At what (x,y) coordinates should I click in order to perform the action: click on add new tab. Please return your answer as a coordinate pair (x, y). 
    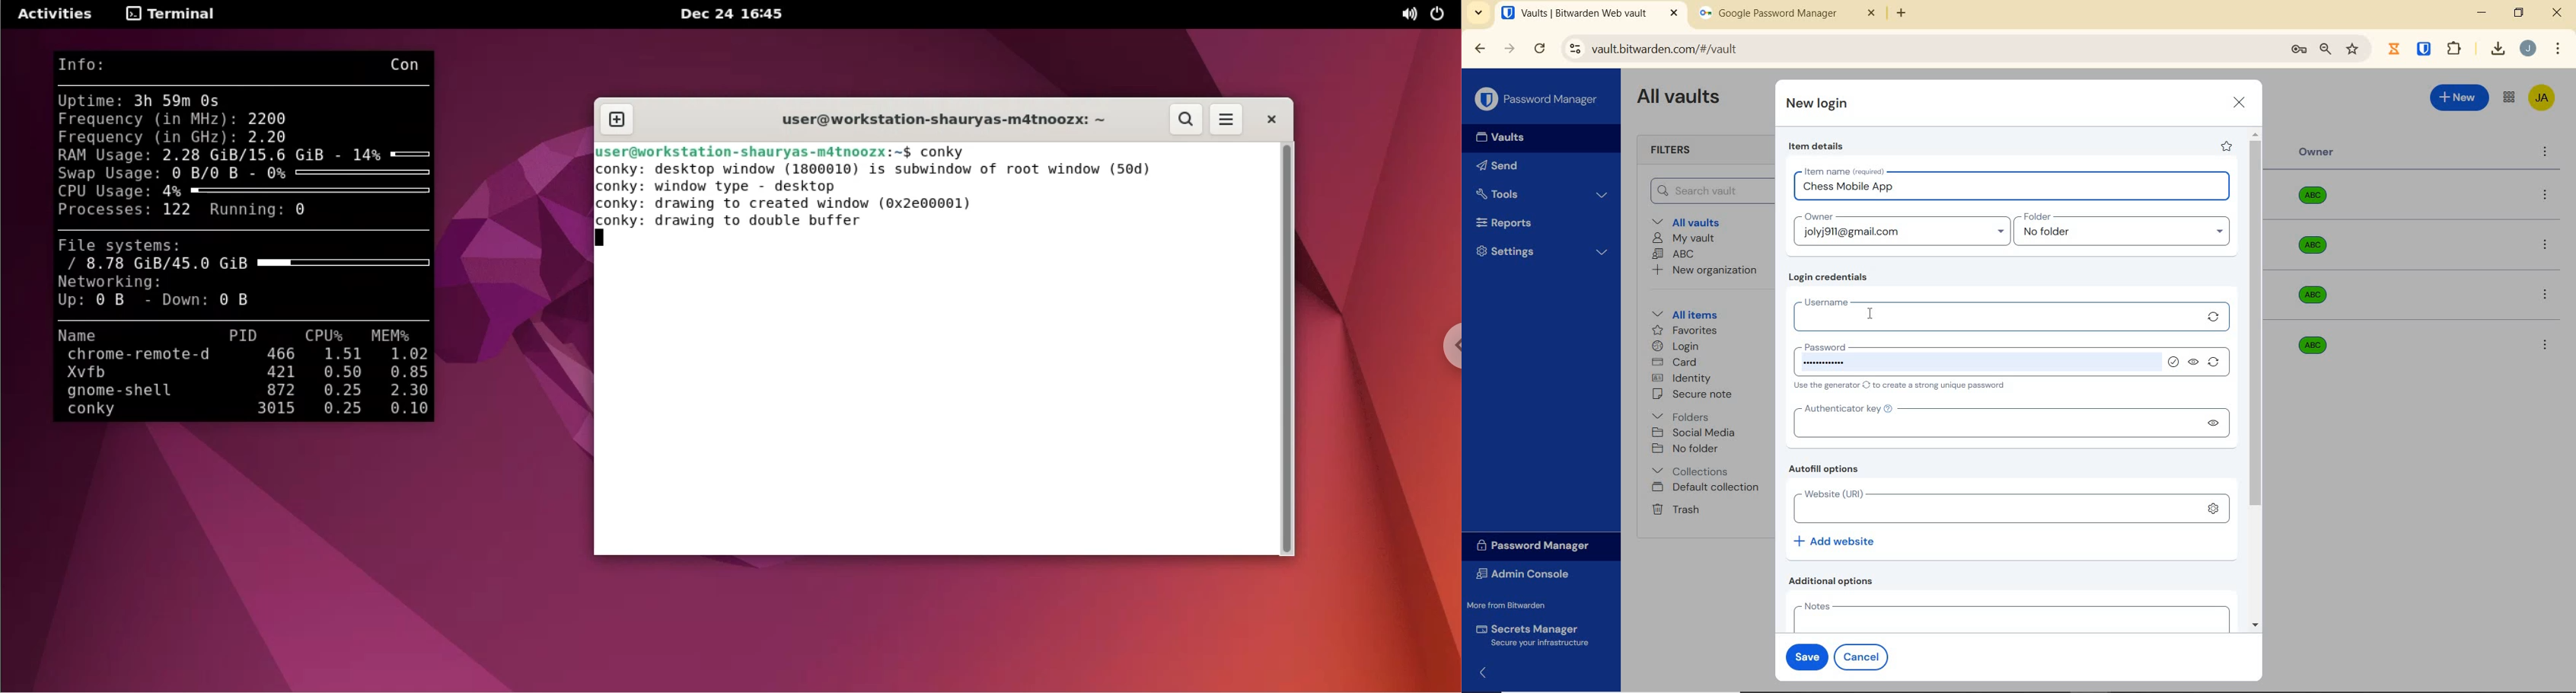
    Looking at the image, I should click on (1911, 17).